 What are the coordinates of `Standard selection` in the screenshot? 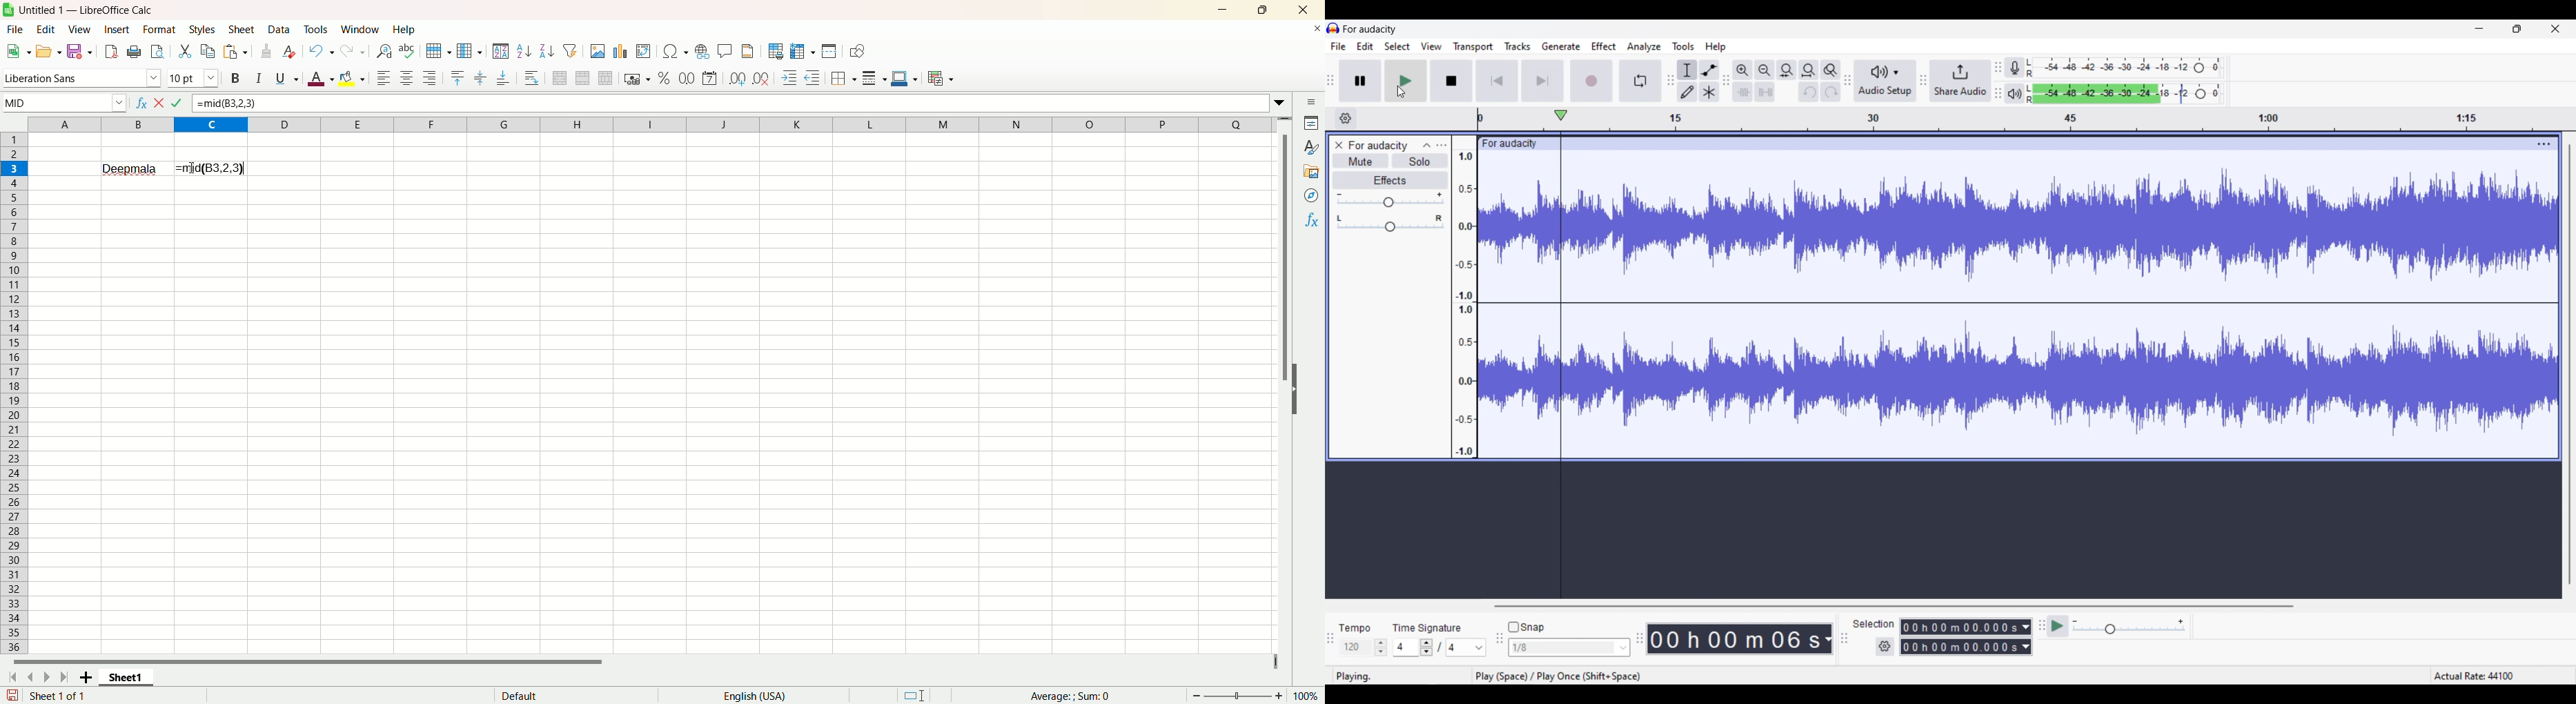 It's located at (914, 695).